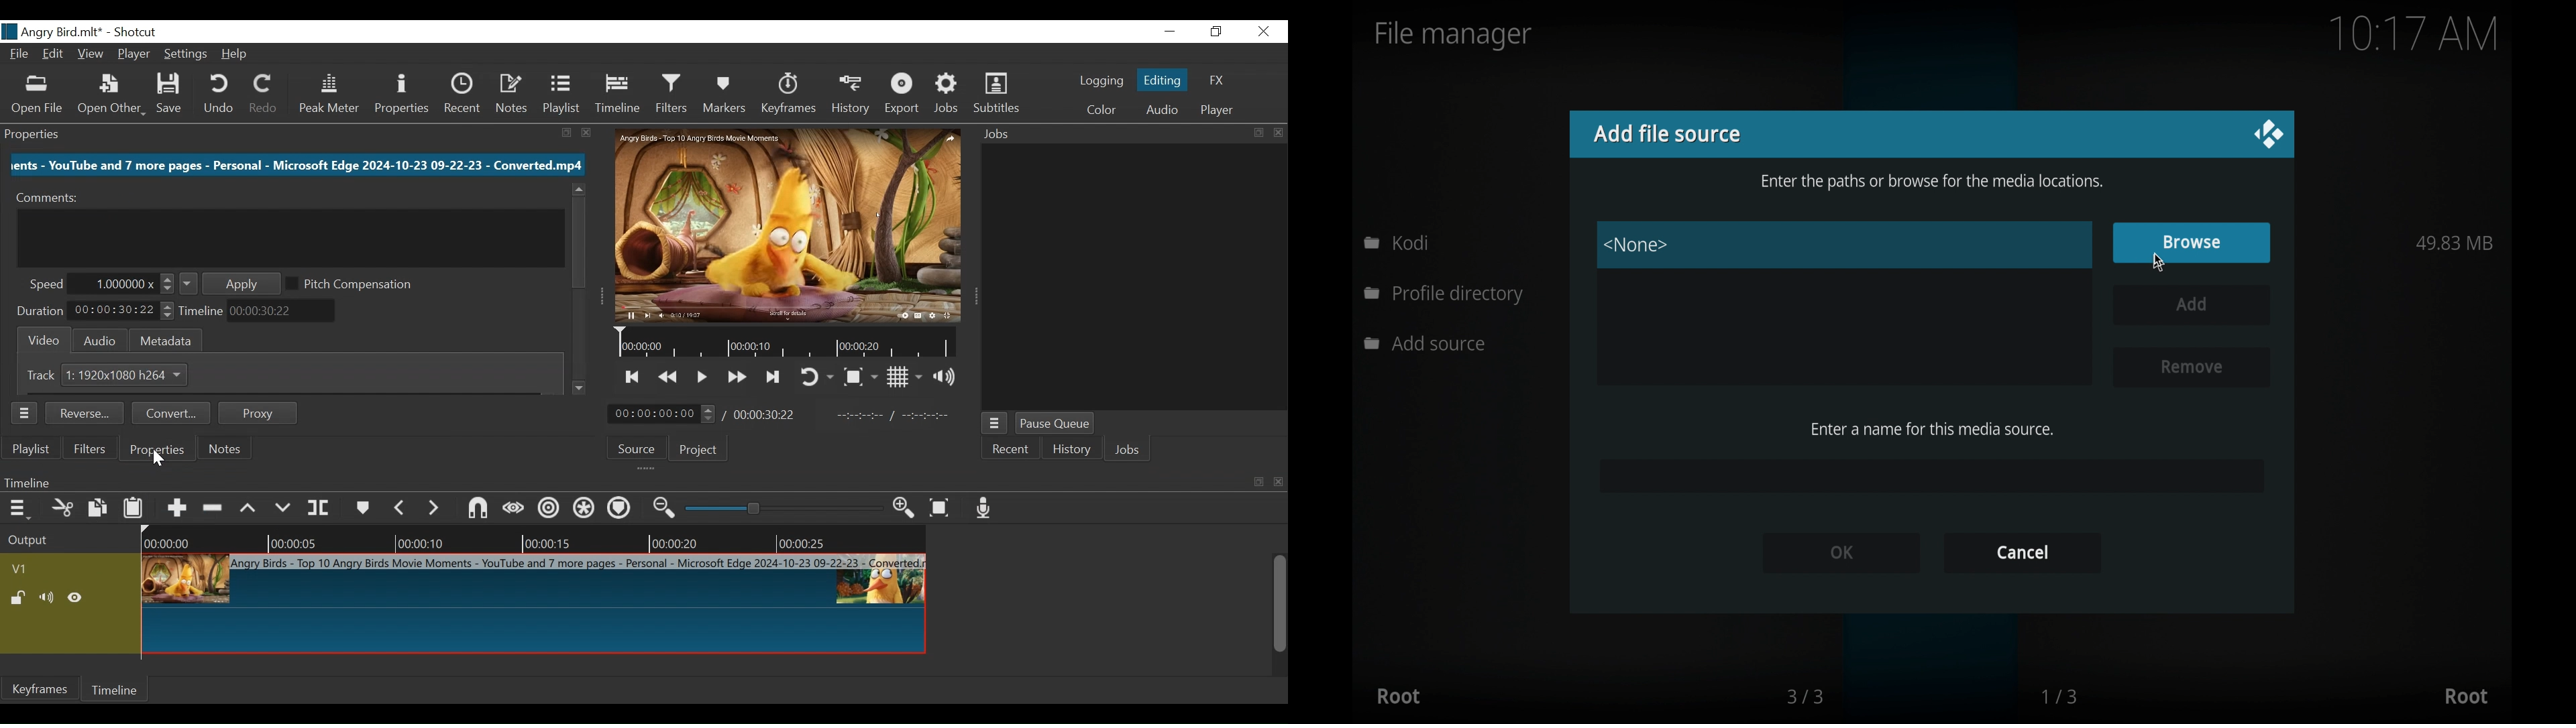 Image resolution: width=2576 pixels, height=728 pixels. I want to click on Jobs, so click(1125, 449).